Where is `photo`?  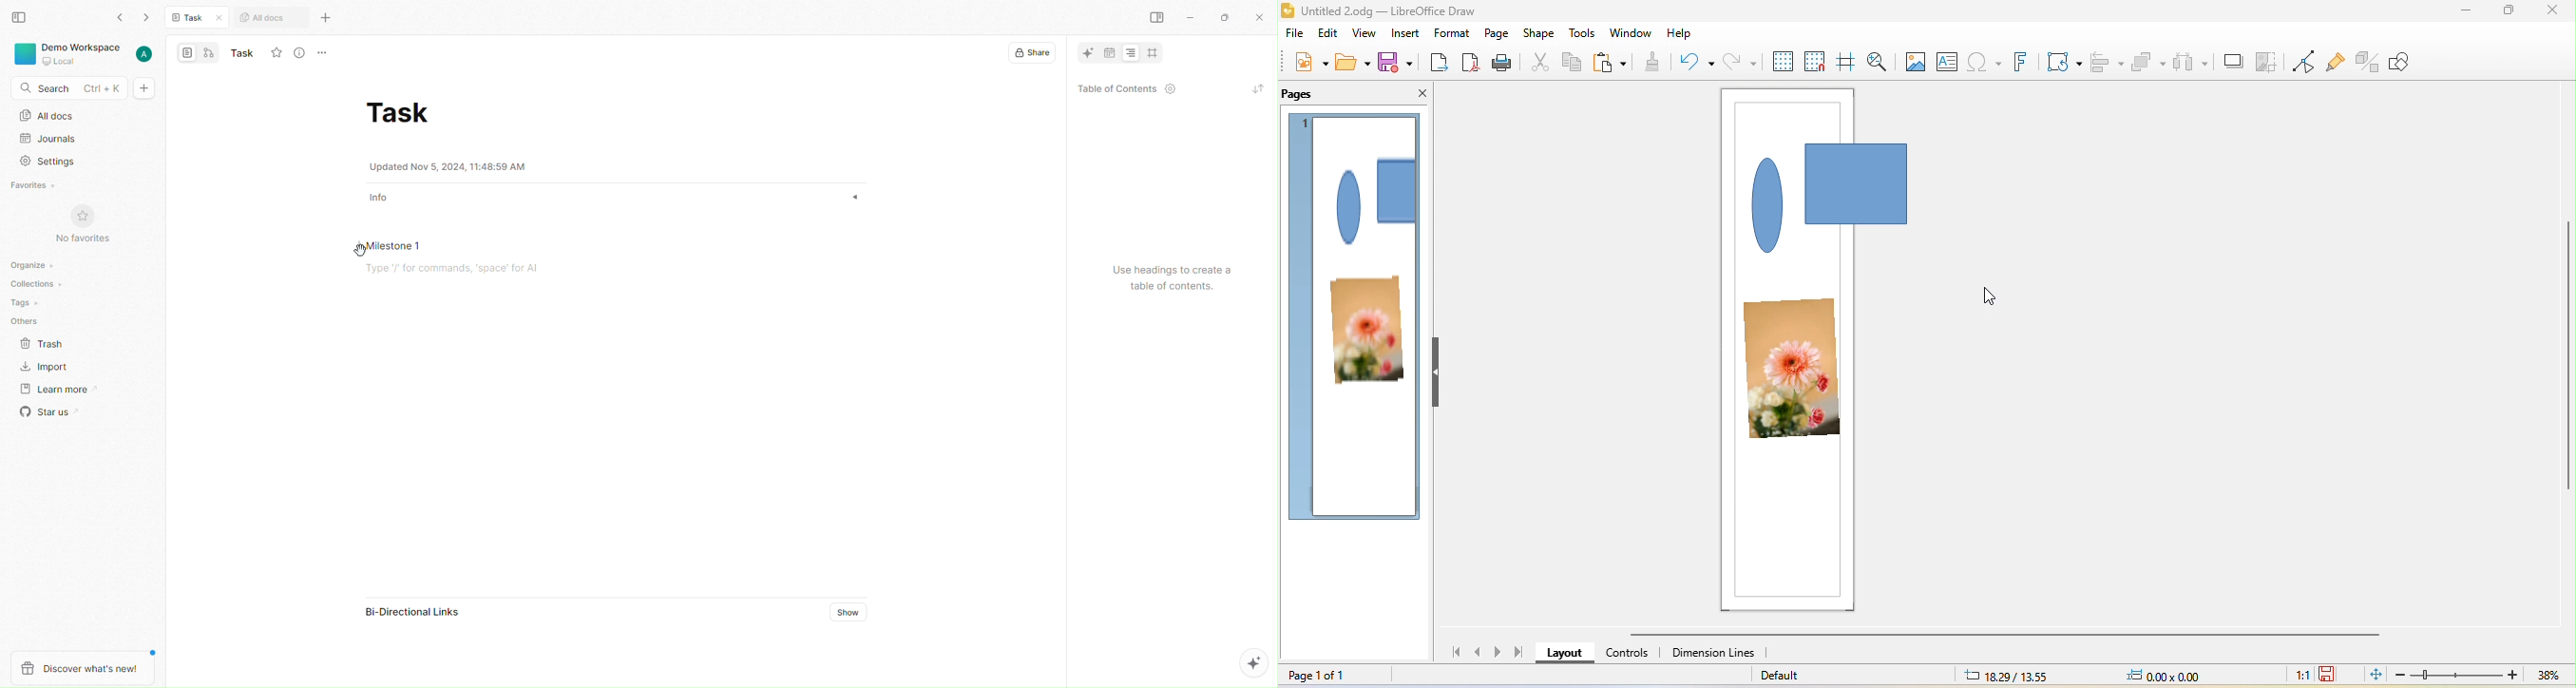
photo is located at coordinates (1365, 333).